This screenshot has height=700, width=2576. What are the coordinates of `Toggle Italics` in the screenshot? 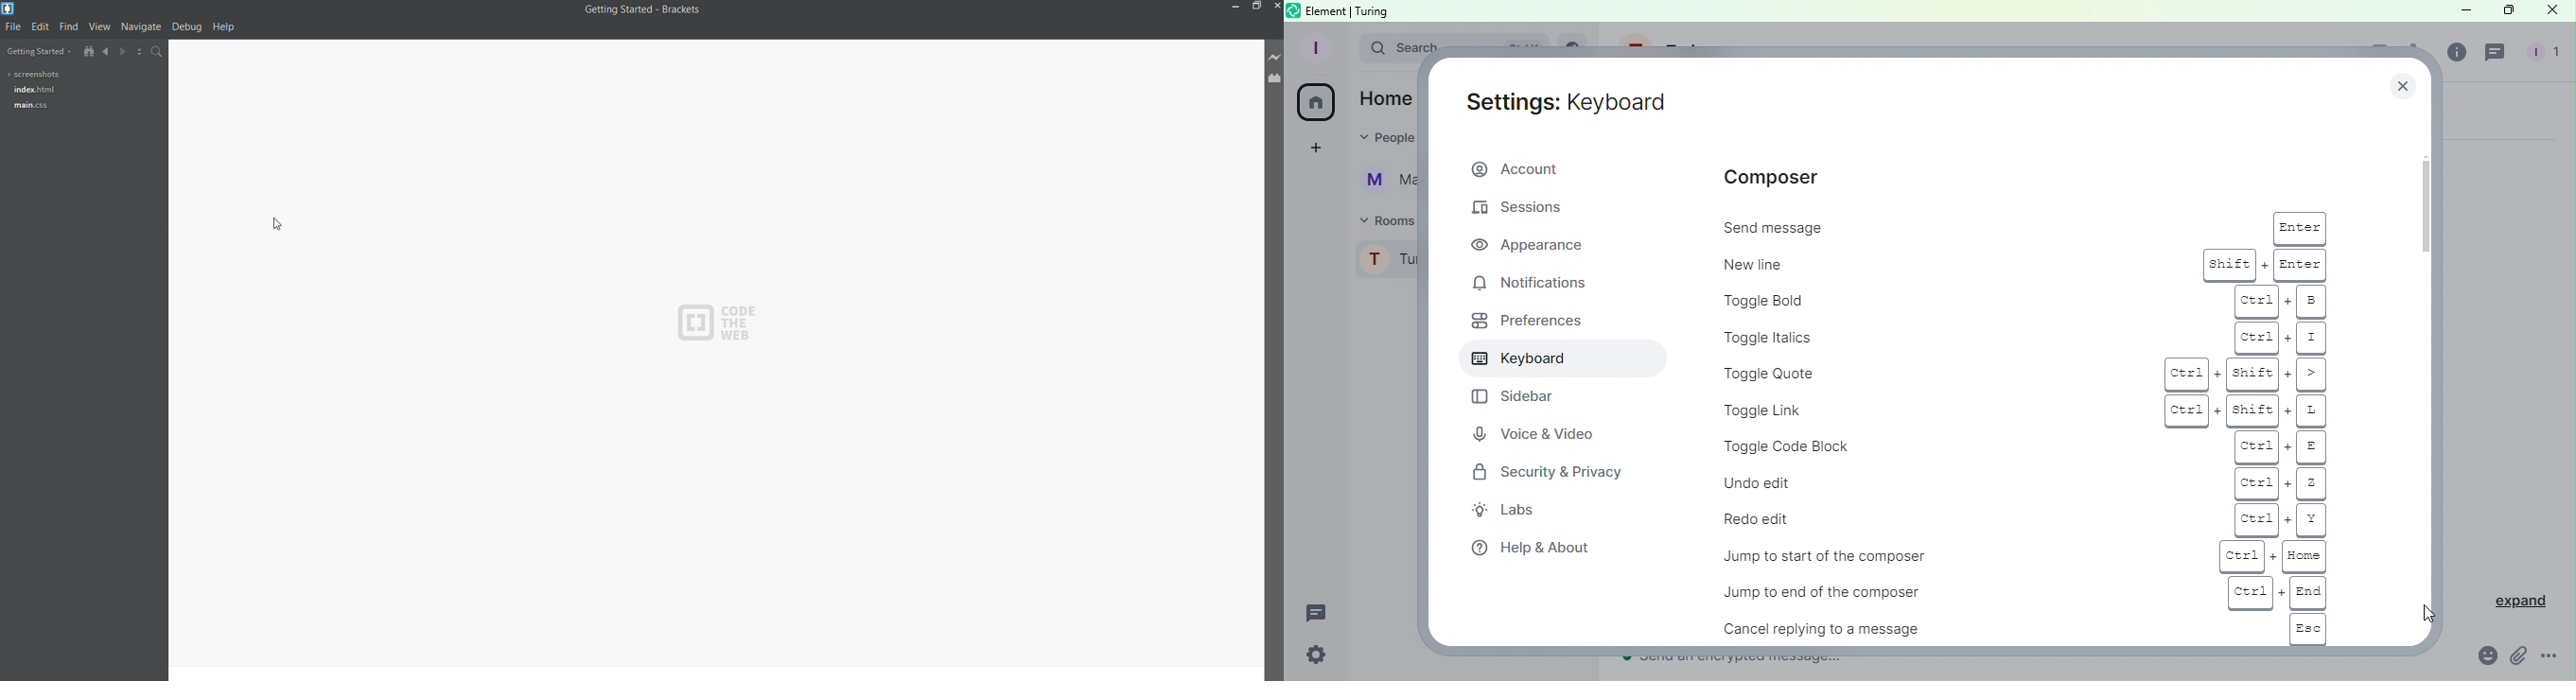 It's located at (1924, 336).